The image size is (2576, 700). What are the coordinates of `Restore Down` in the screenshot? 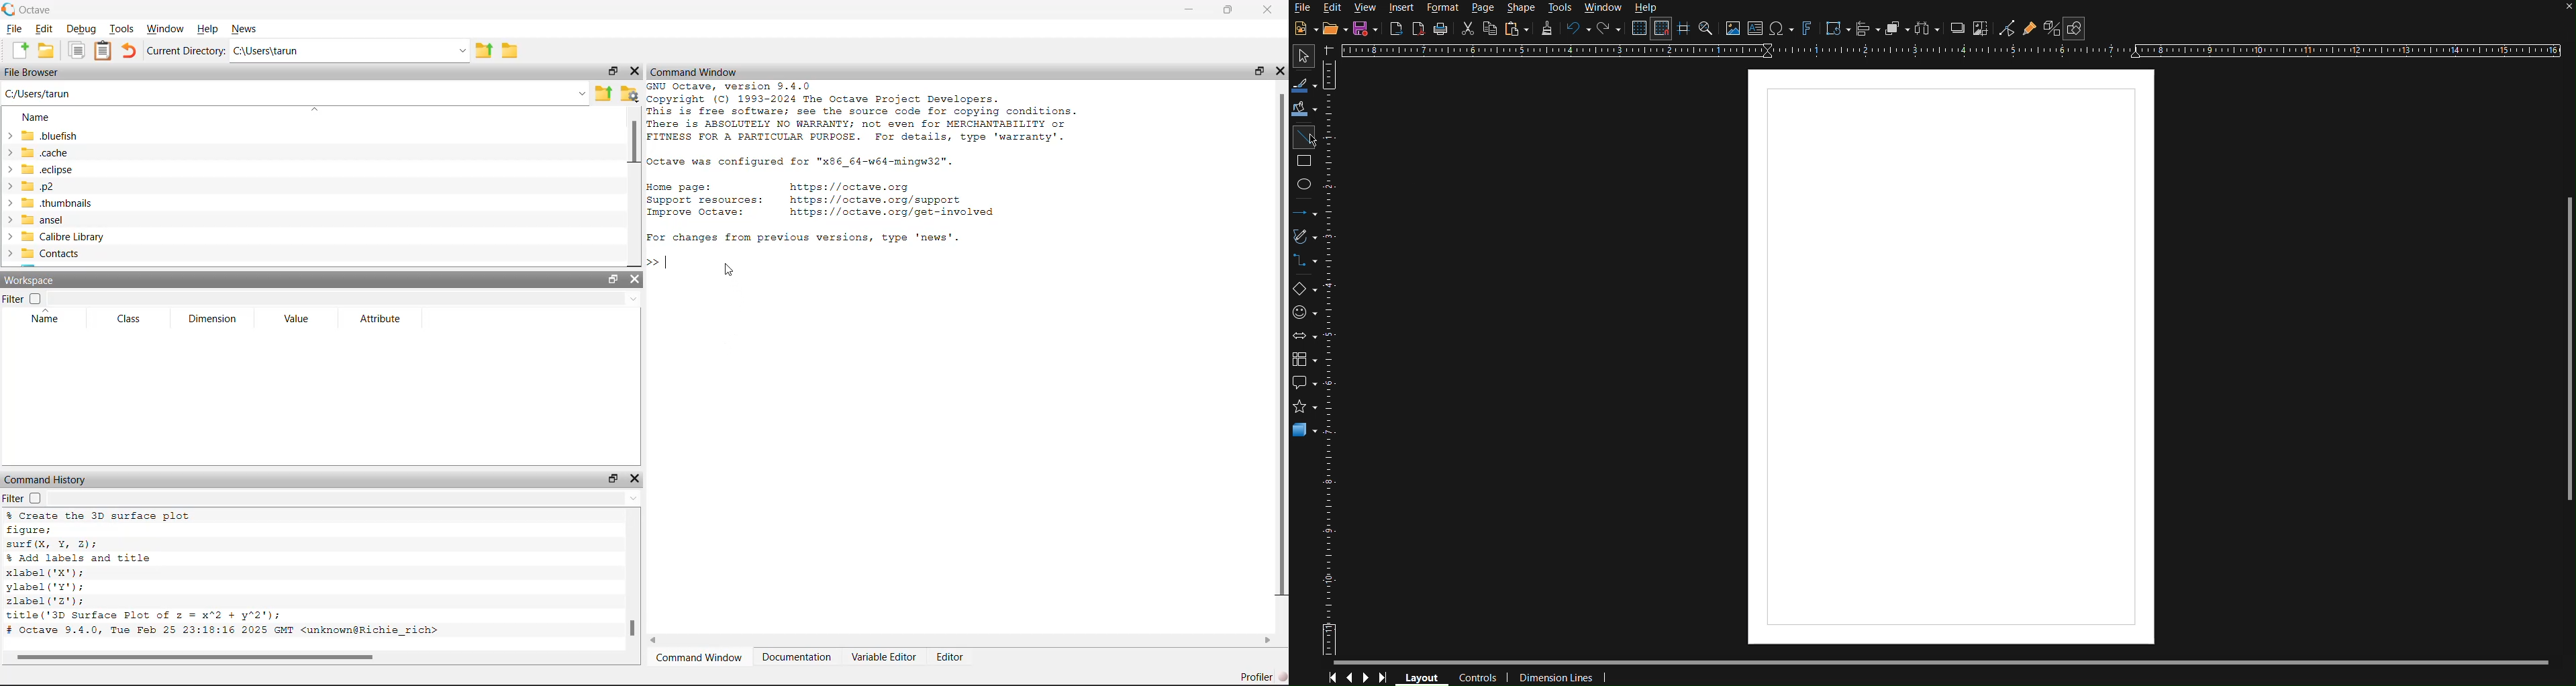 It's located at (1227, 9).